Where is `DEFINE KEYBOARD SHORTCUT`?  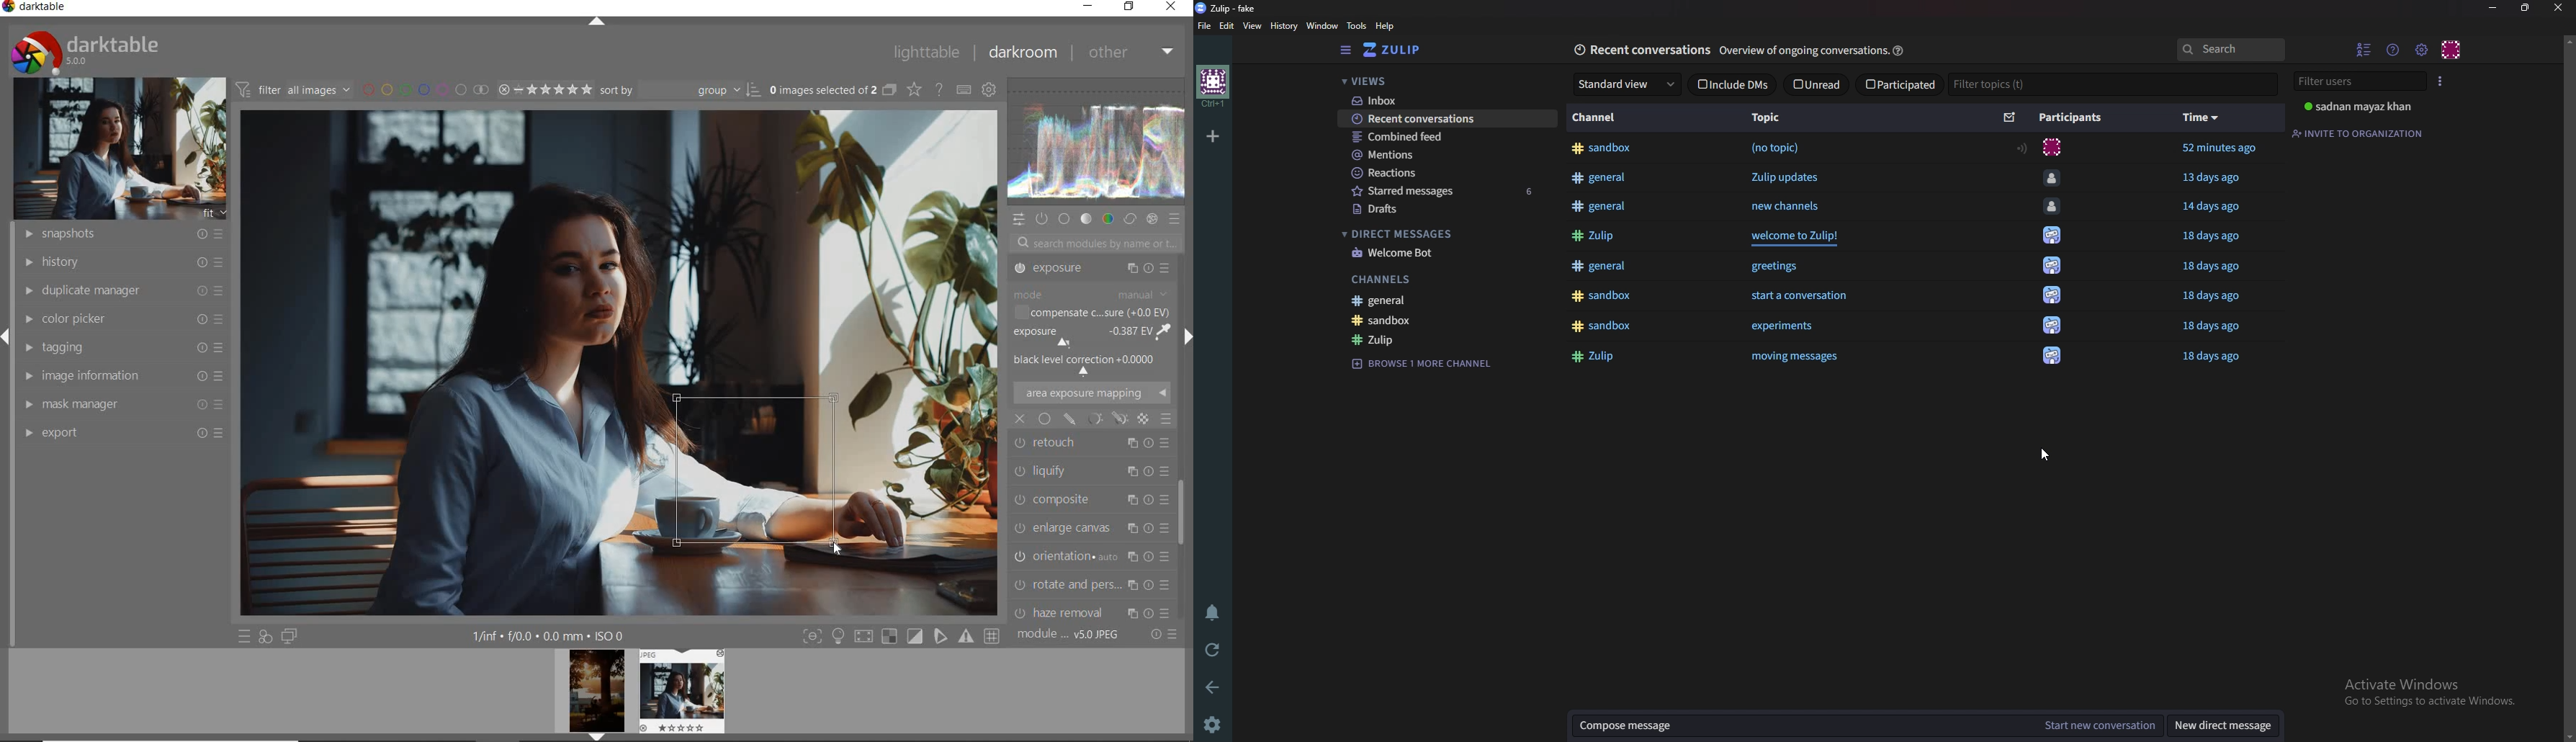 DEFINE KEYBOARD SHORTCUT is located at coordinates (965, 91).